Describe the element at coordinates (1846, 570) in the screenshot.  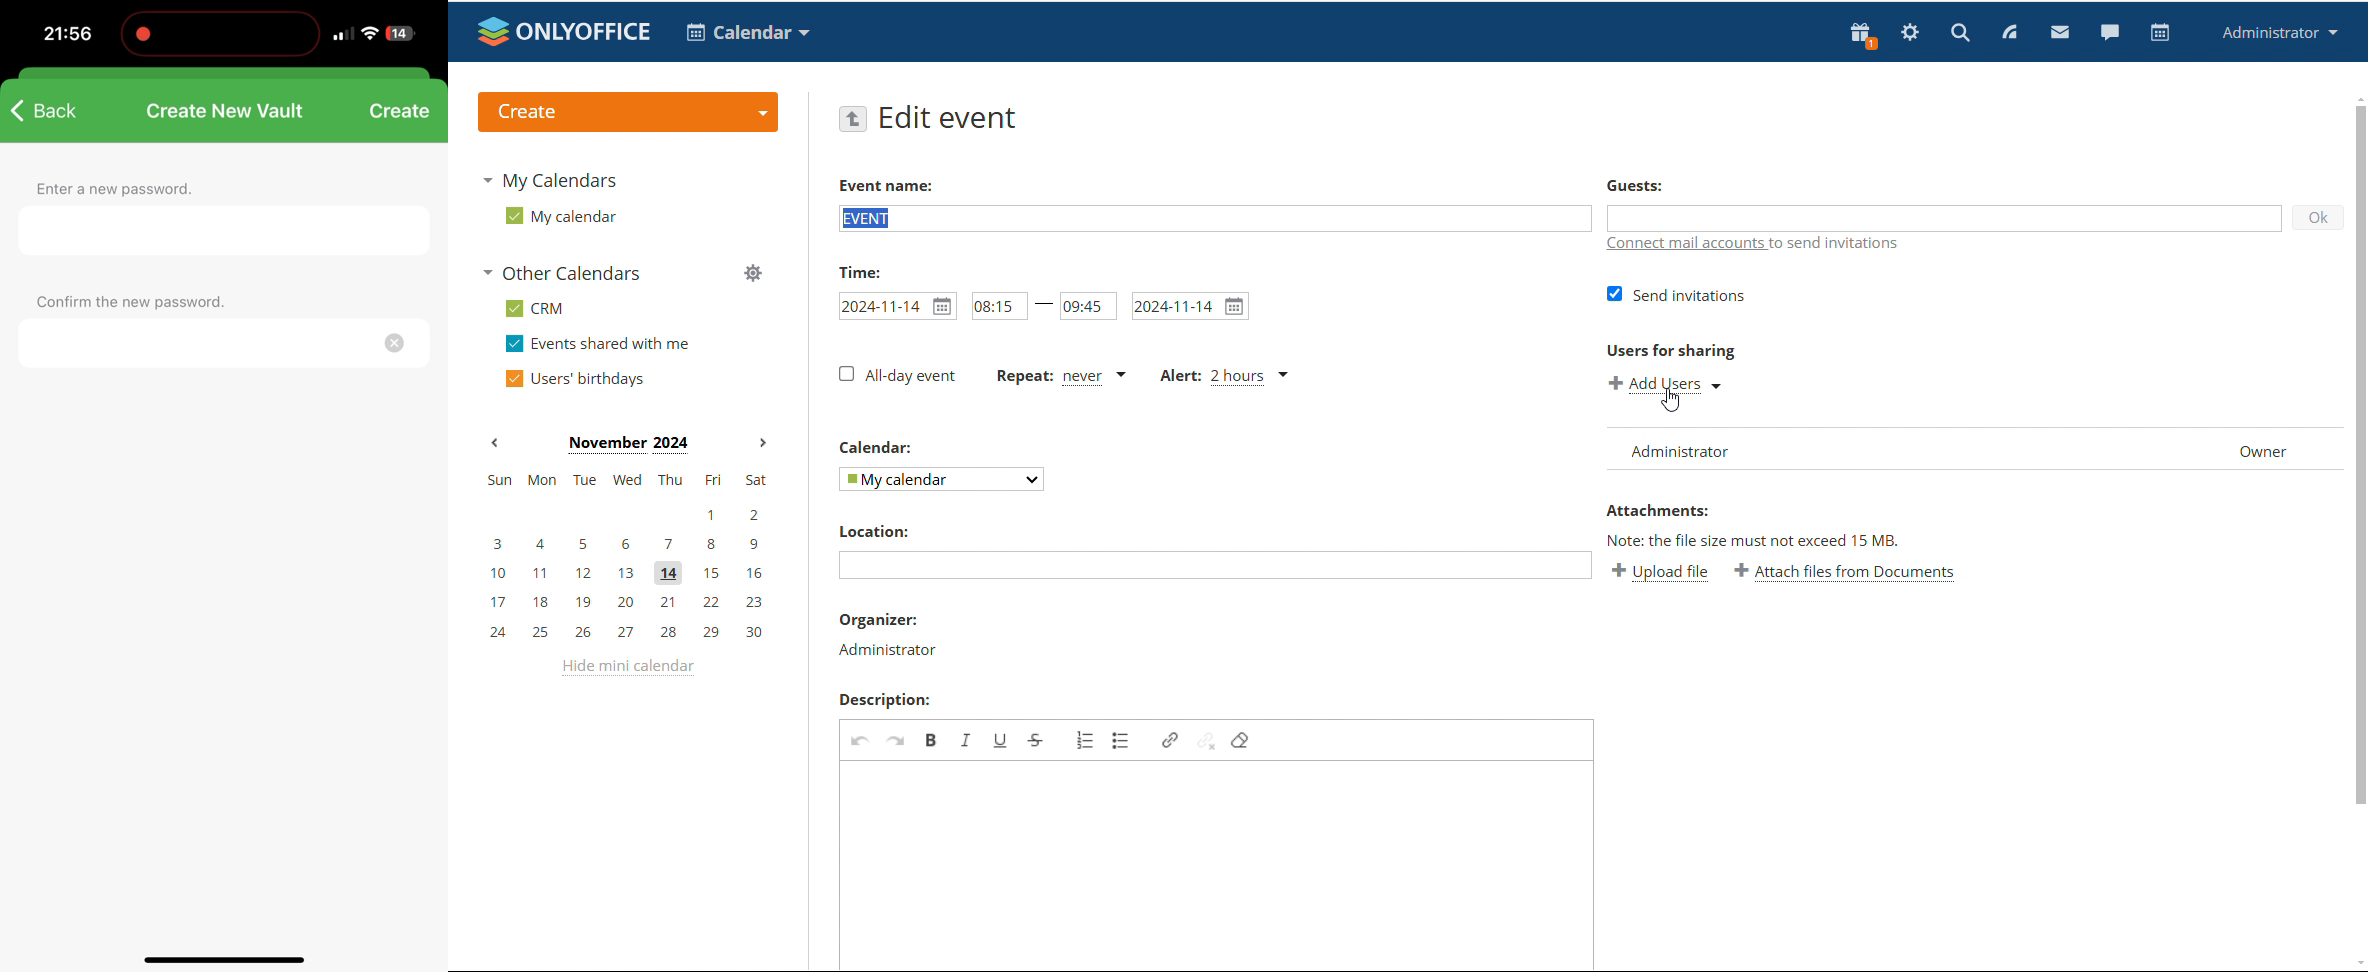
I see `attach file from documents` at that location.